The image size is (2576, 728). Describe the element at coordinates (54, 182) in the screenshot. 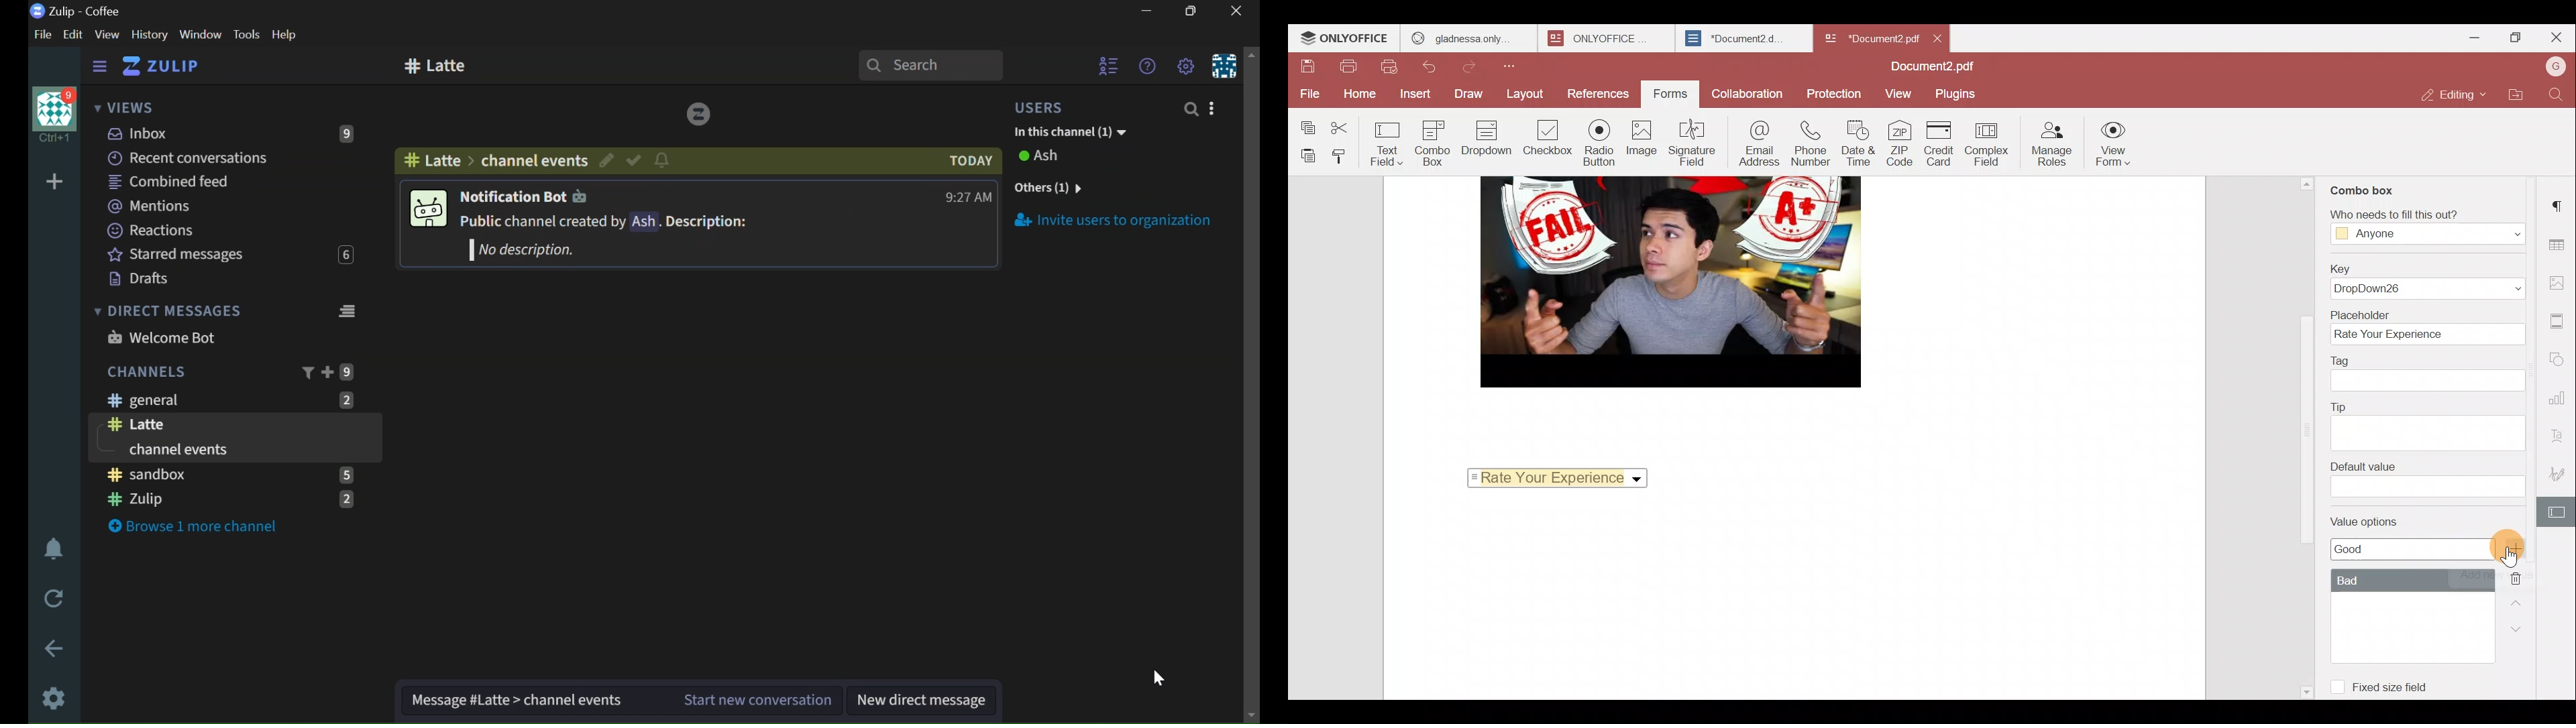

I see `ADD ORGANIZER` at that location.